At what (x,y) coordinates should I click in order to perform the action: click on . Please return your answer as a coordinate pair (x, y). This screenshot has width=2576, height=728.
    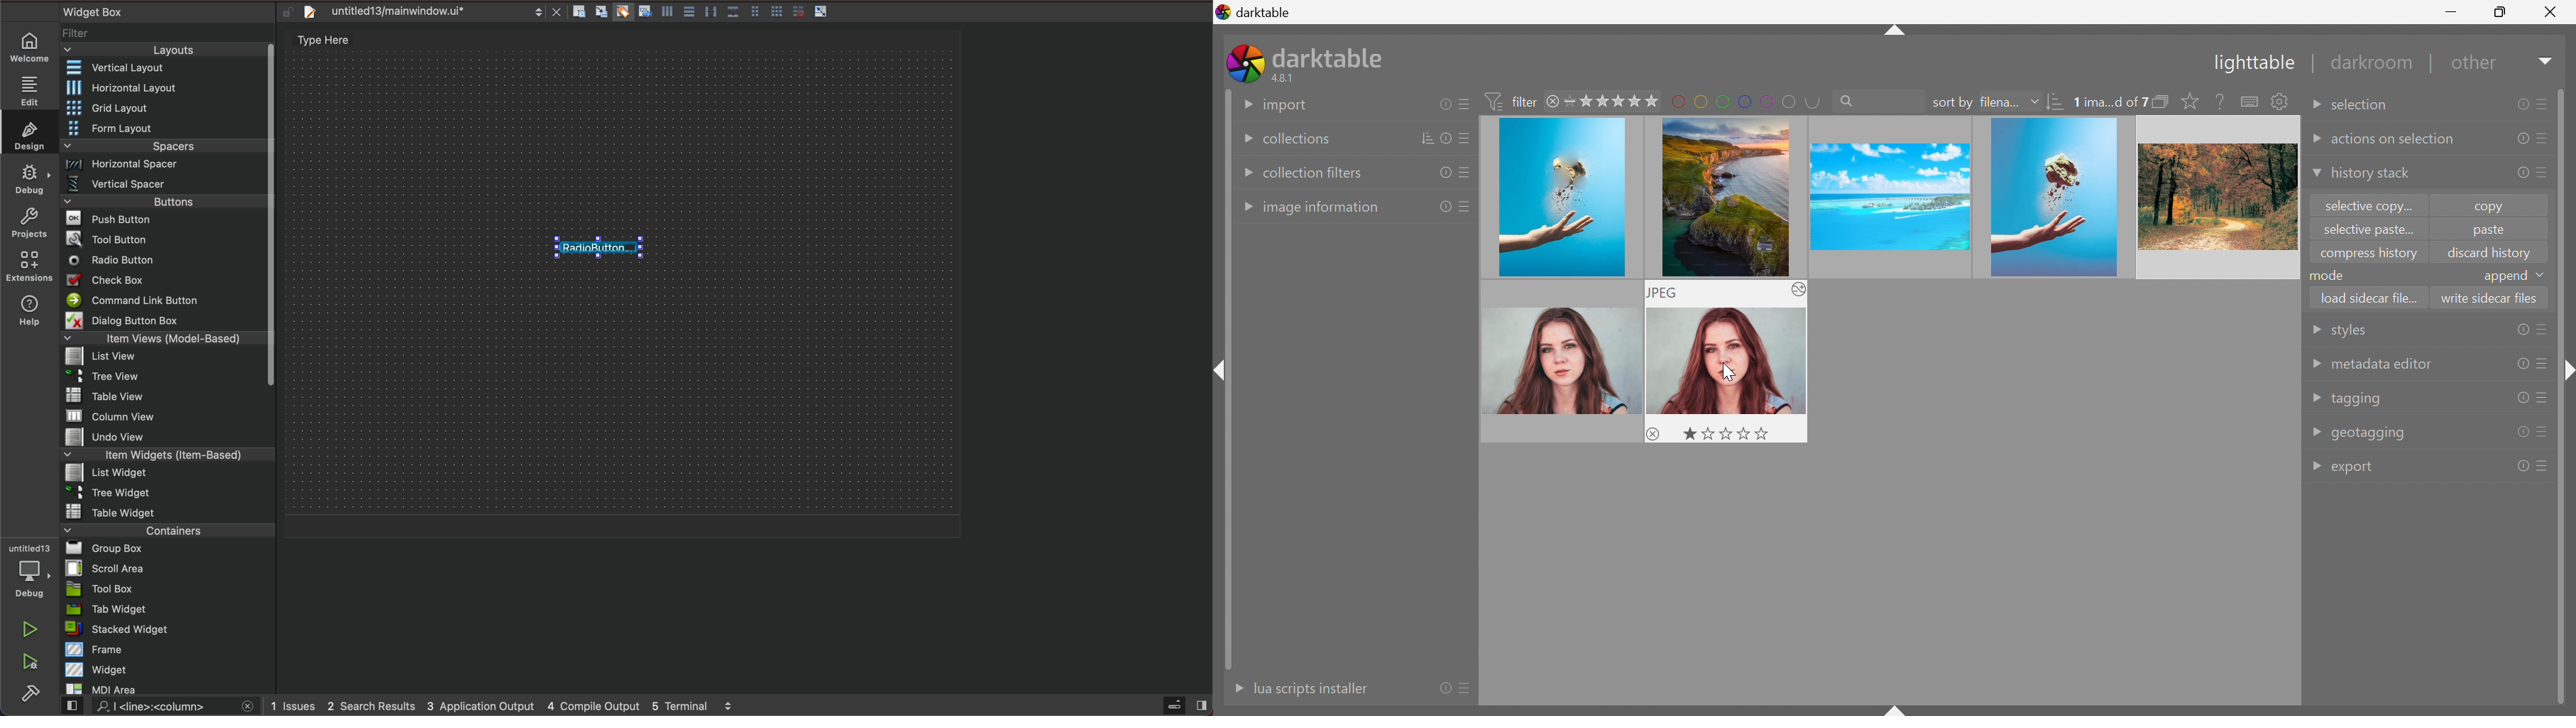
    Looking at the image, I should click on (165, 129).